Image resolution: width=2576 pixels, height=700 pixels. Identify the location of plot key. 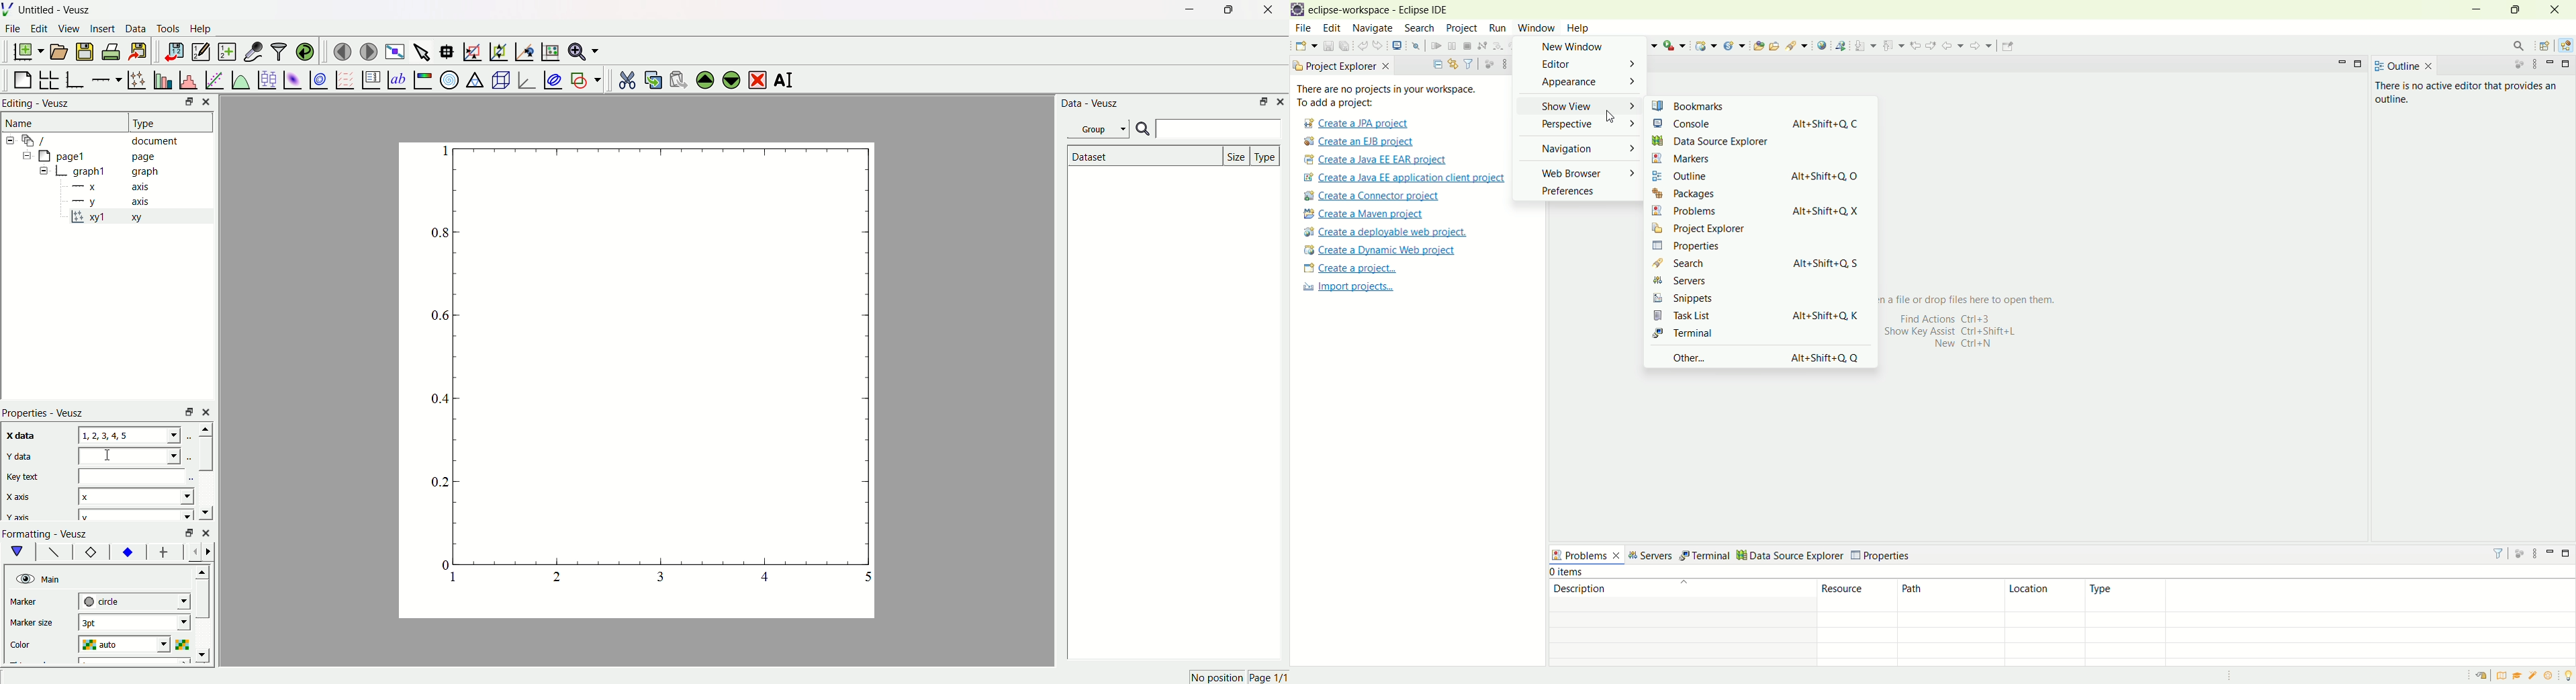
(370, 78).